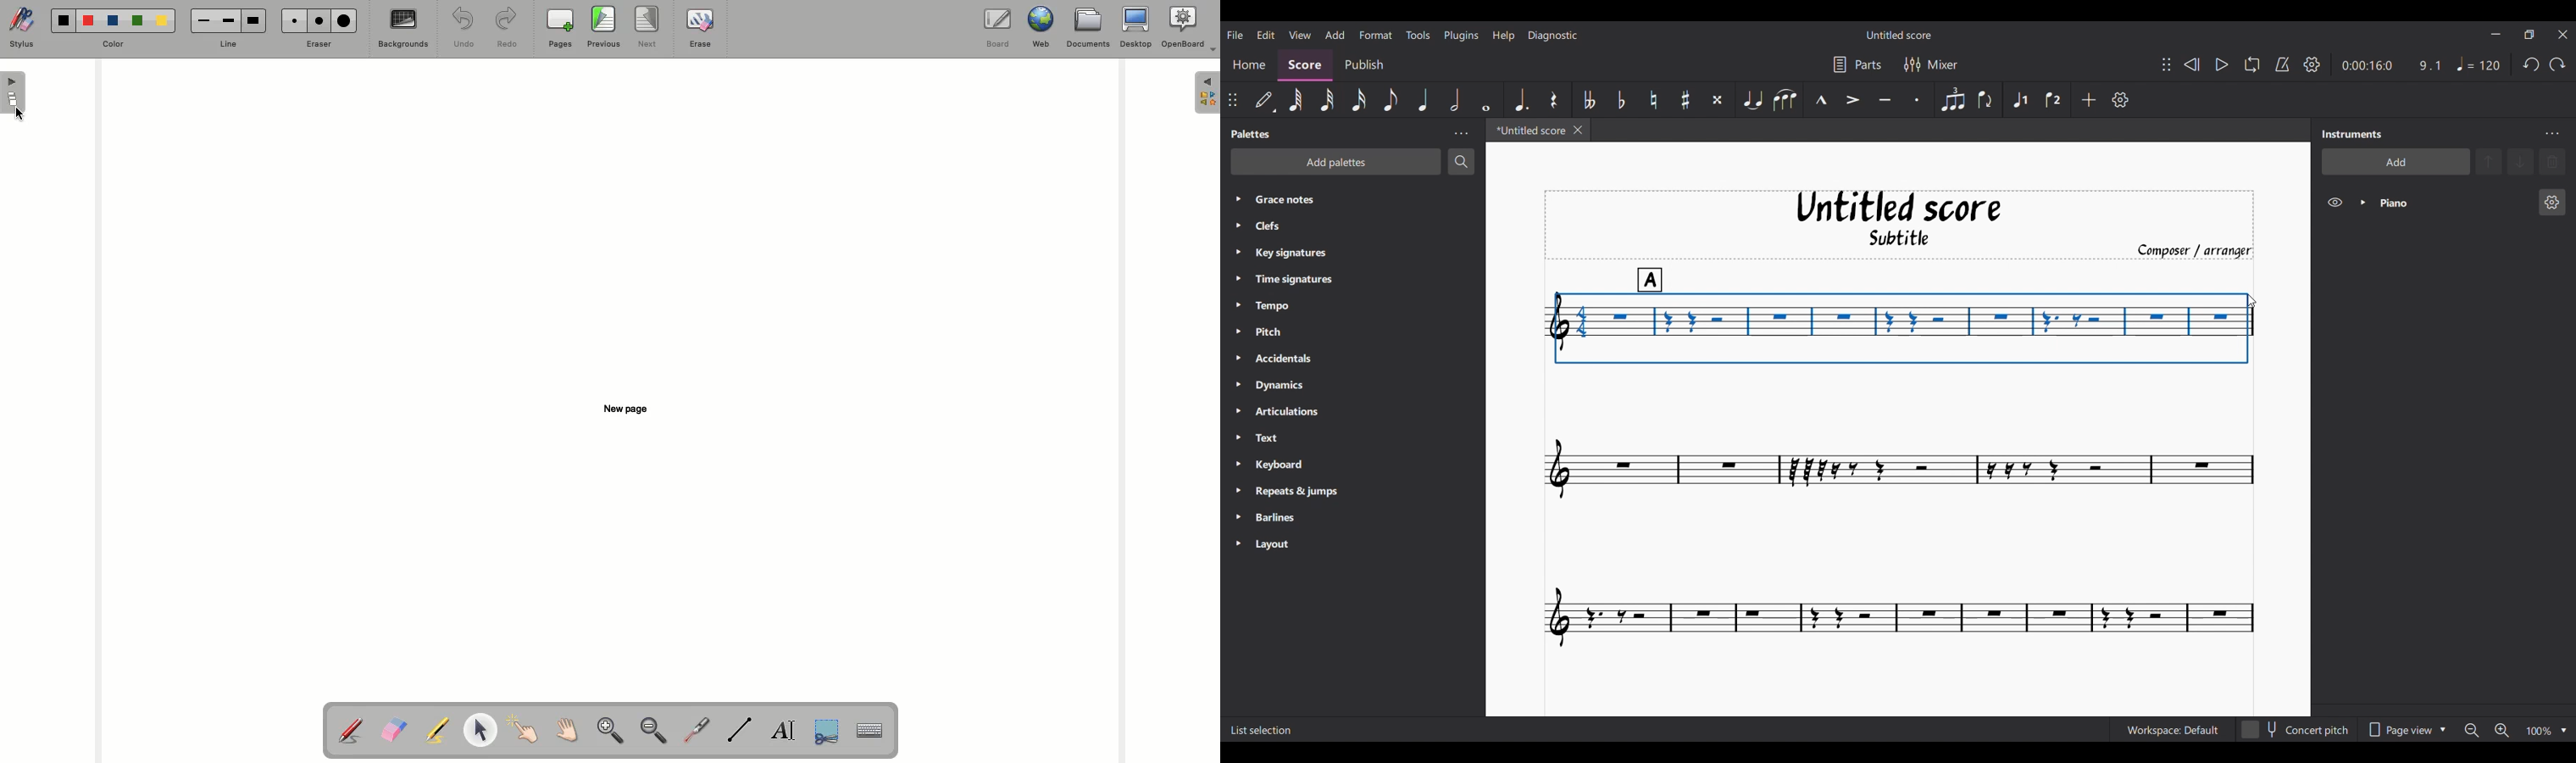 The image size is (2576, 784). What do you see at coordinates (88, 21) in the screenshot?
I see `Color 2` at bounding box center [88, 21].